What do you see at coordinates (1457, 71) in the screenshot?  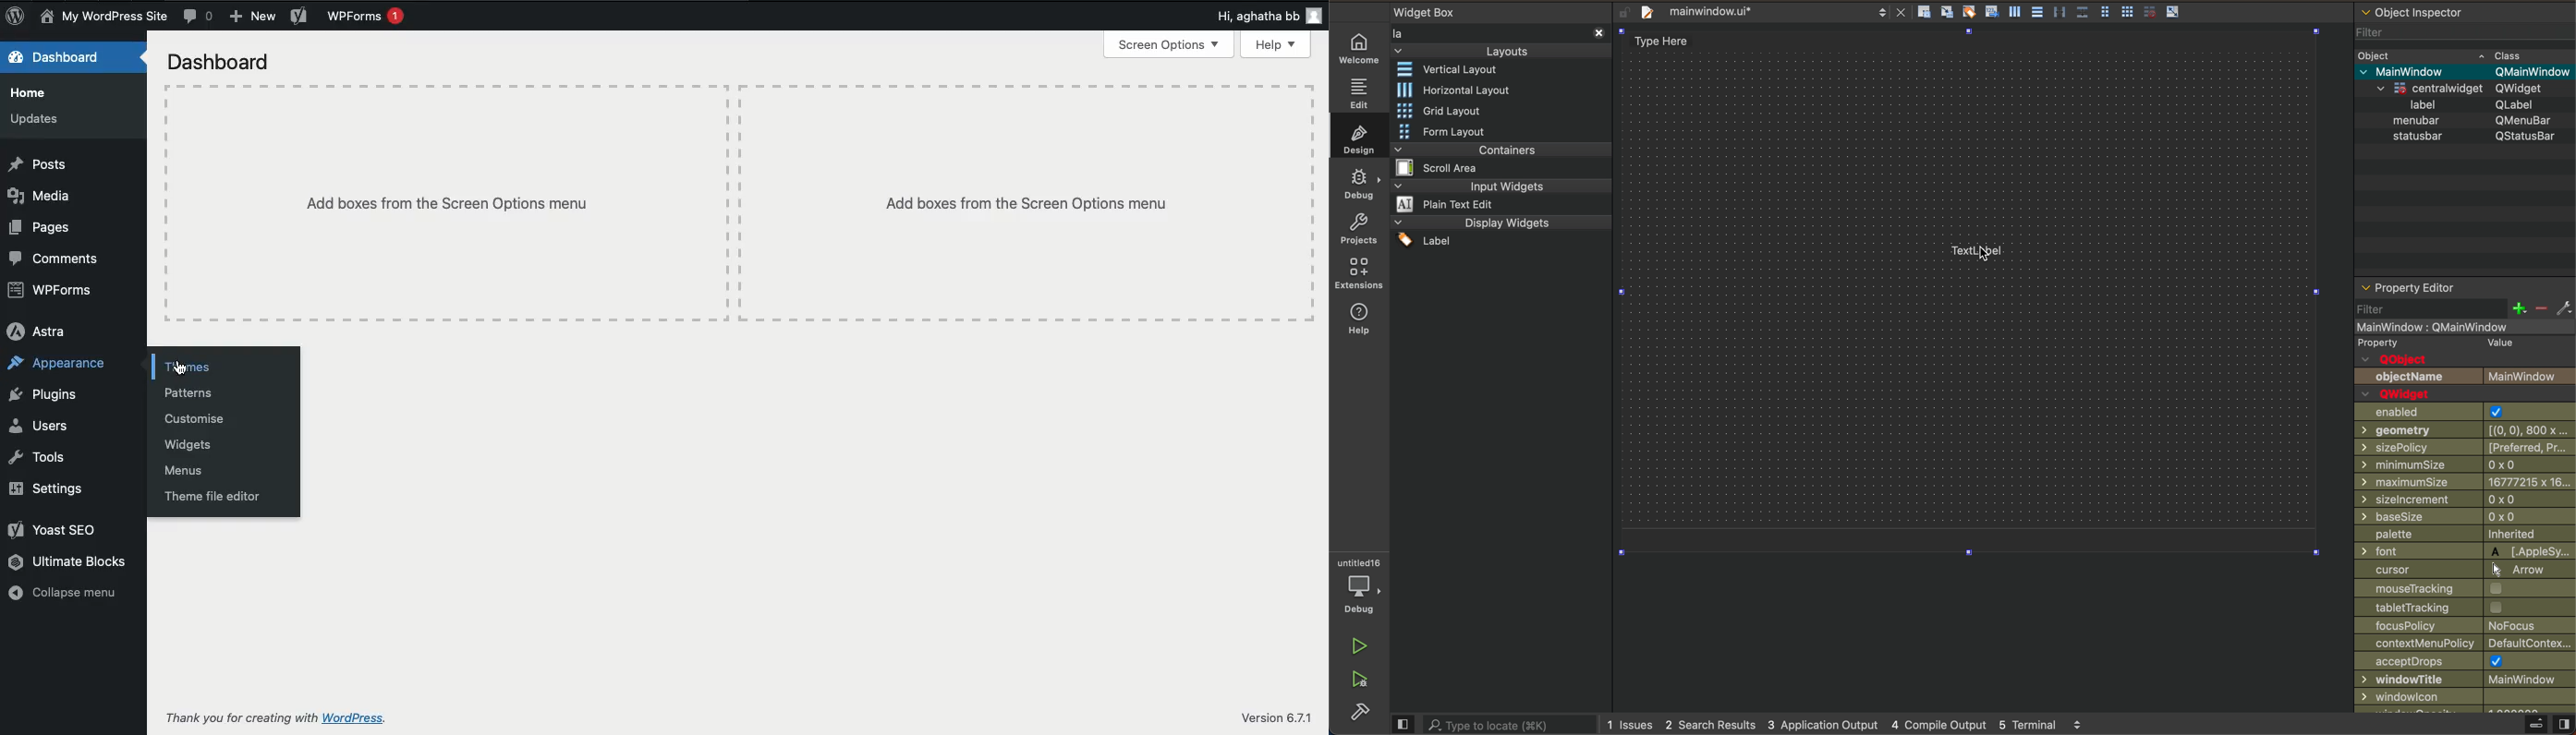 I see `vertical layout` at bounding box center [1457, 71].